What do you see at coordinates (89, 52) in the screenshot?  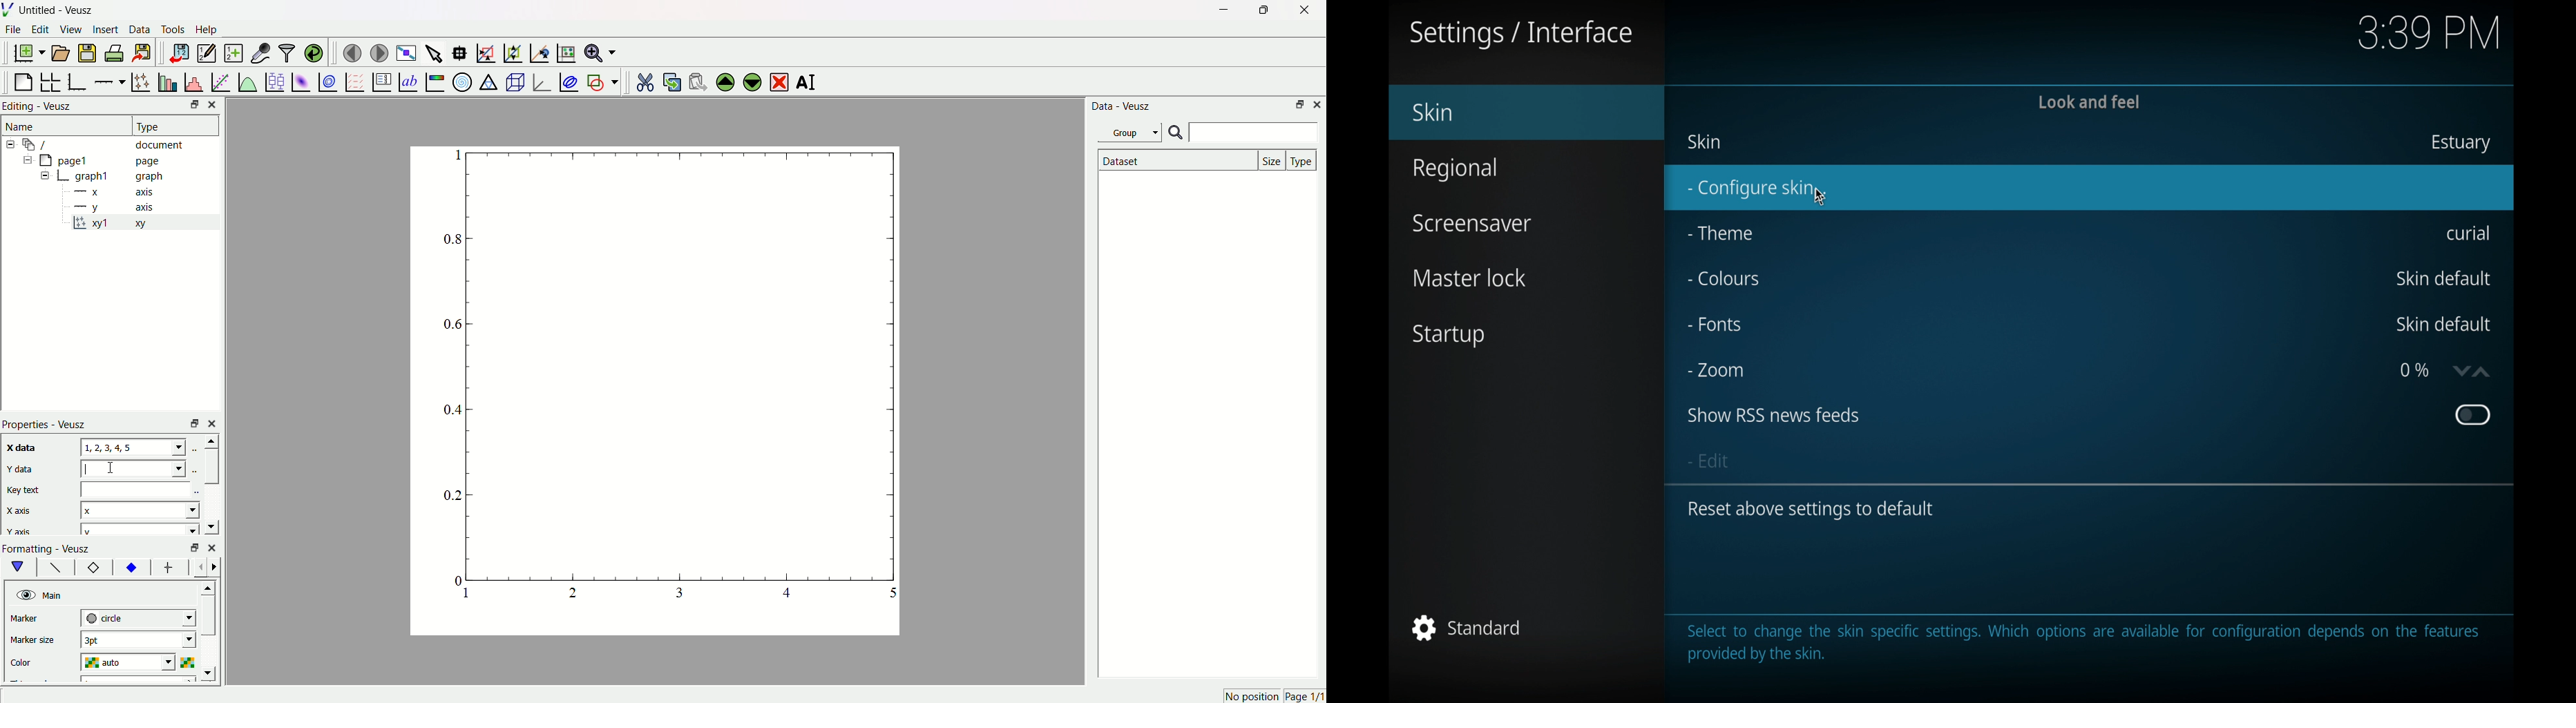 I see `save document` at bounding box center [89, 52].